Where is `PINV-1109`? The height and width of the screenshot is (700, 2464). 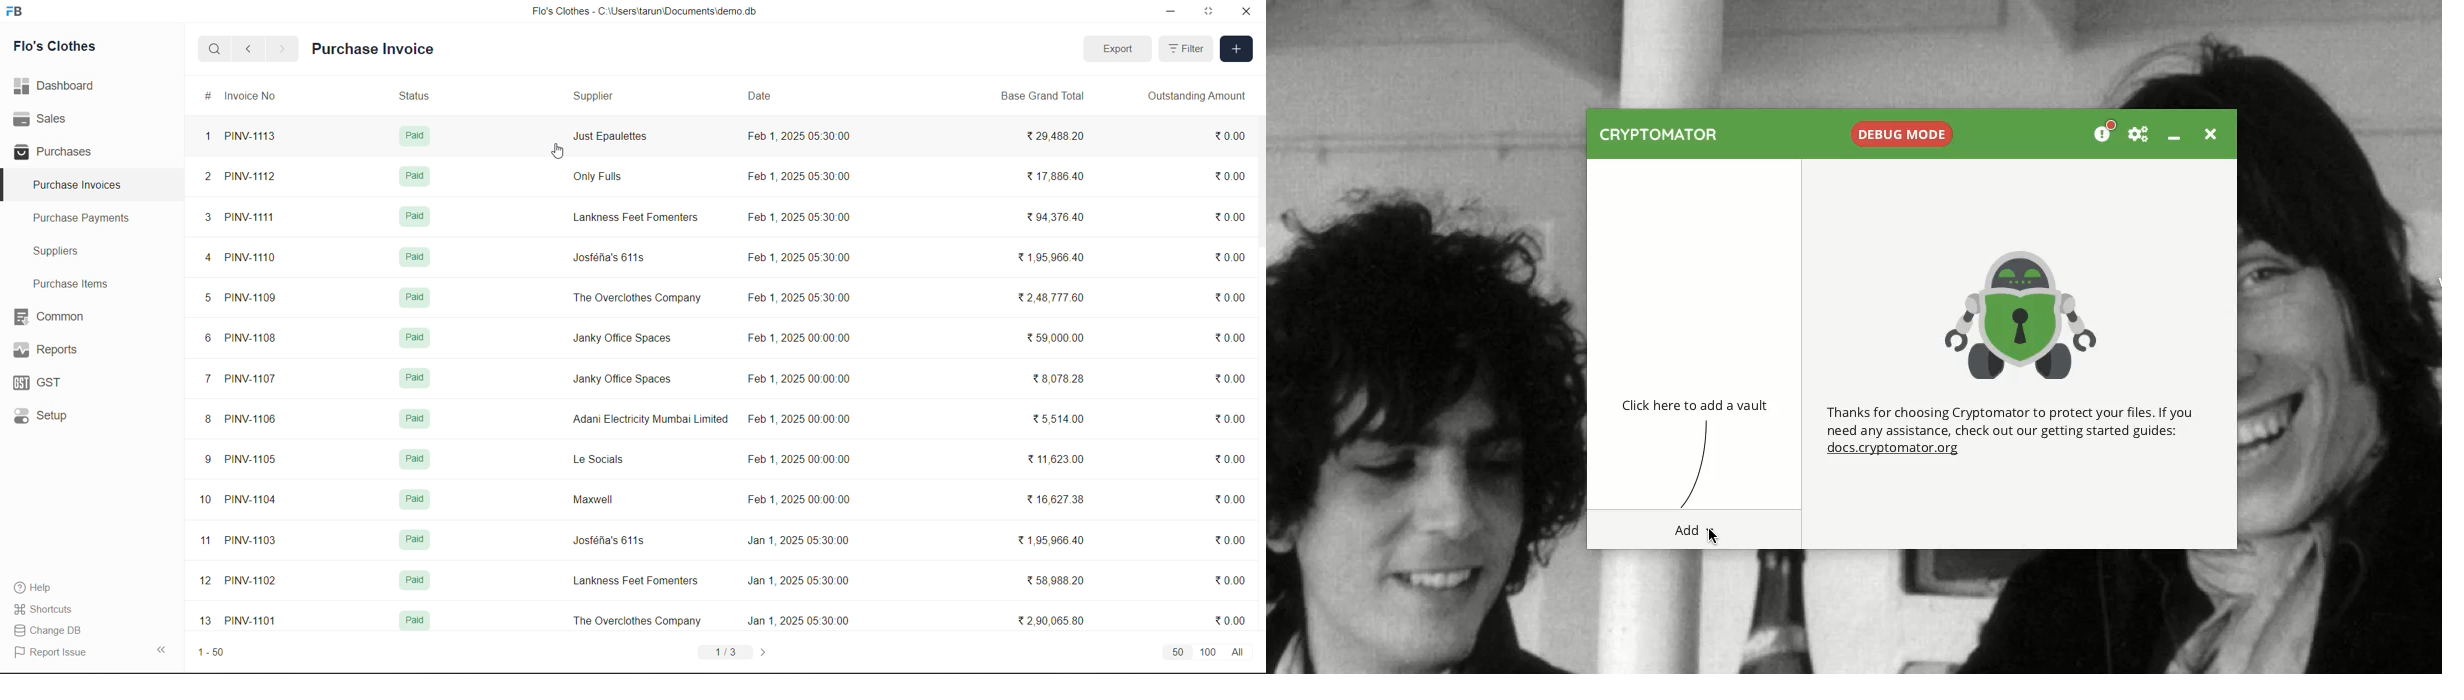 PINV-1109 is located at coordinates (259, 300).